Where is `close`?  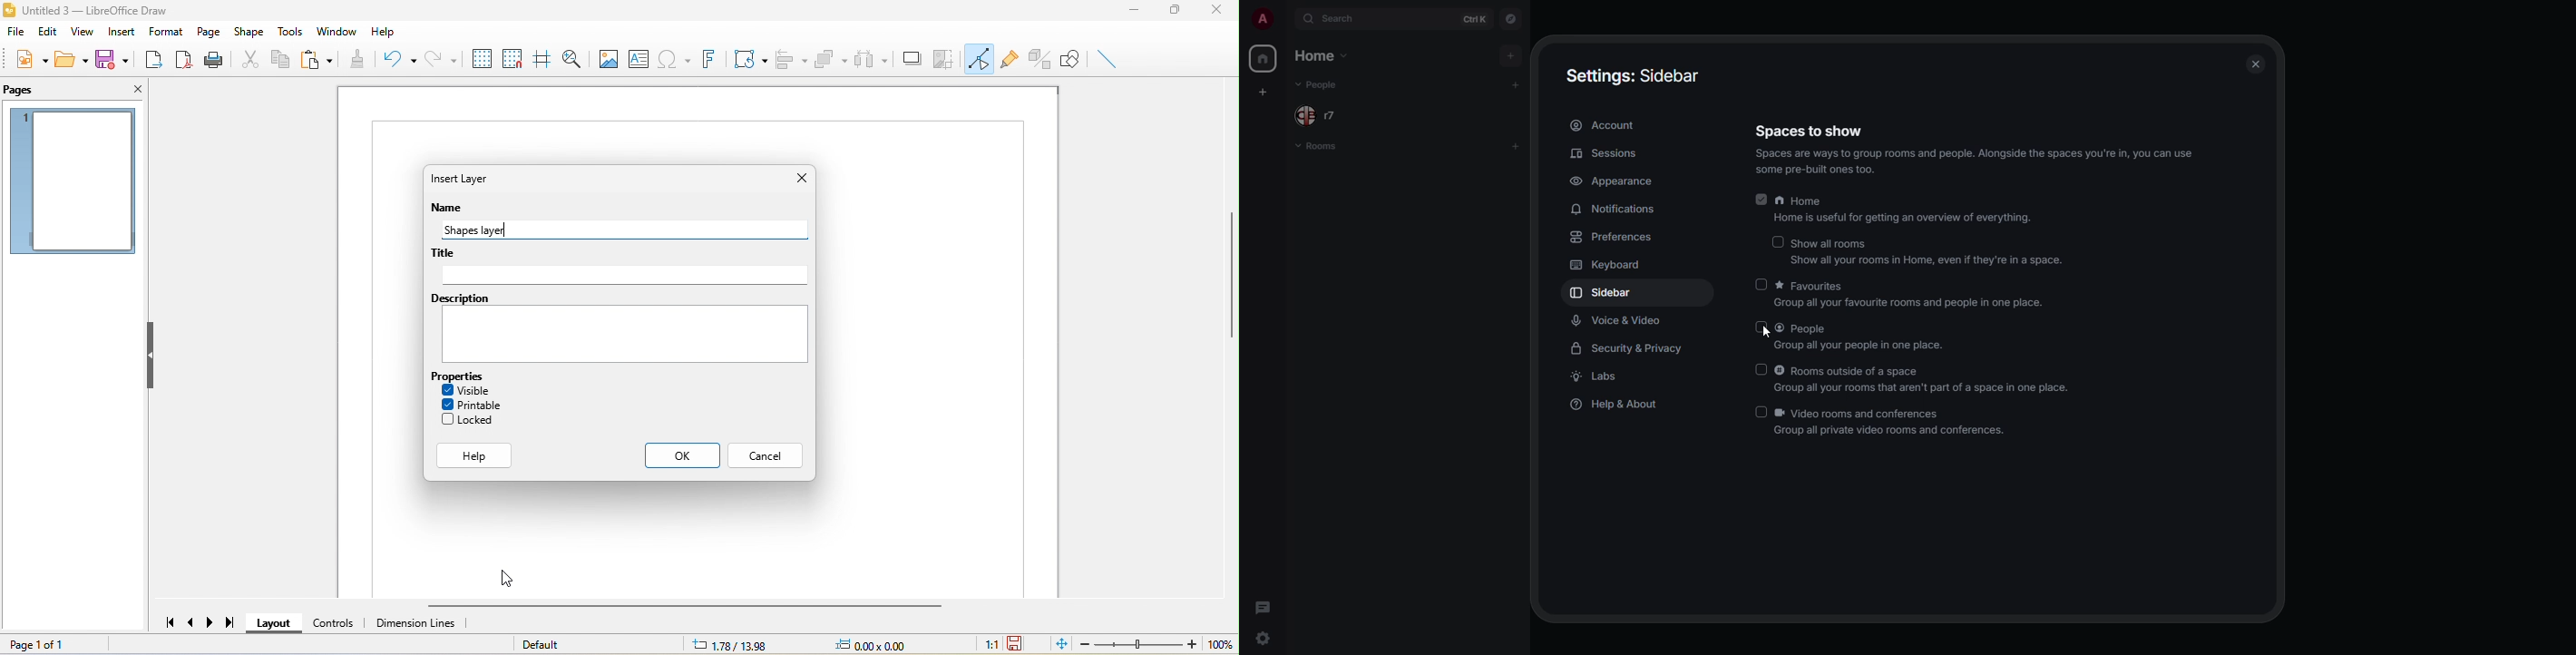
close is located at coordinates (800, 179).